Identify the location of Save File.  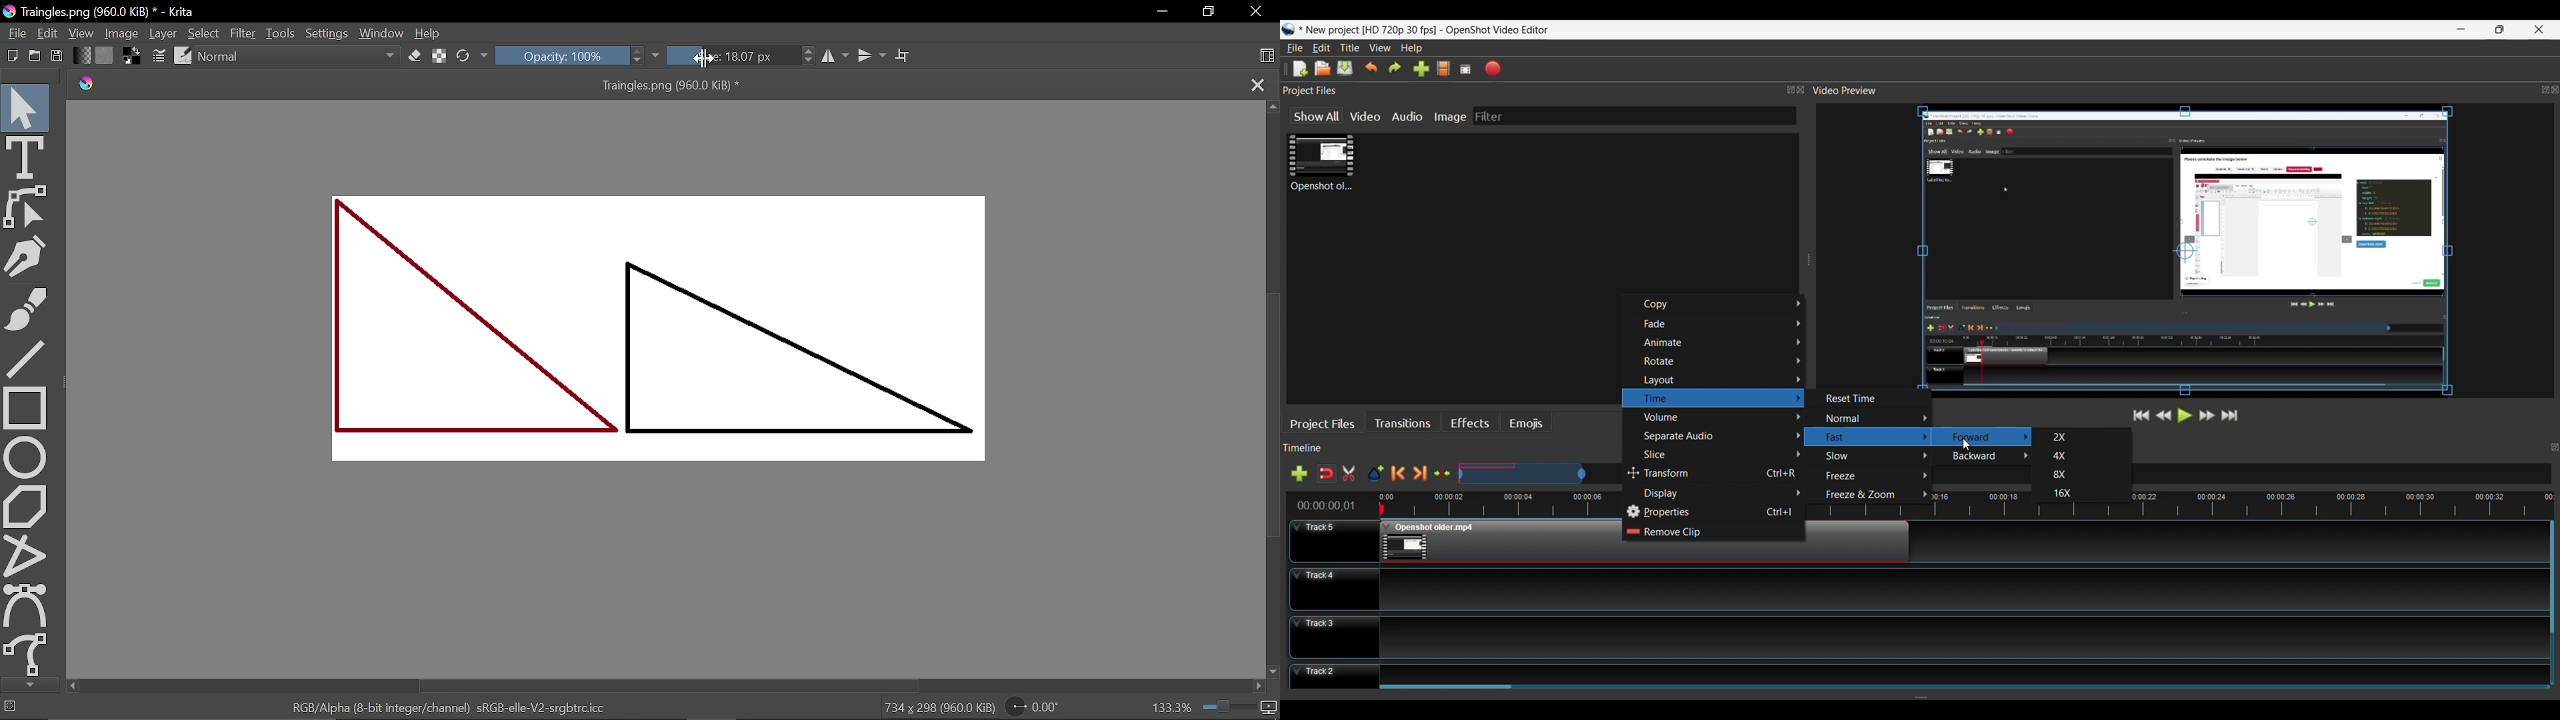
(1345, 69).